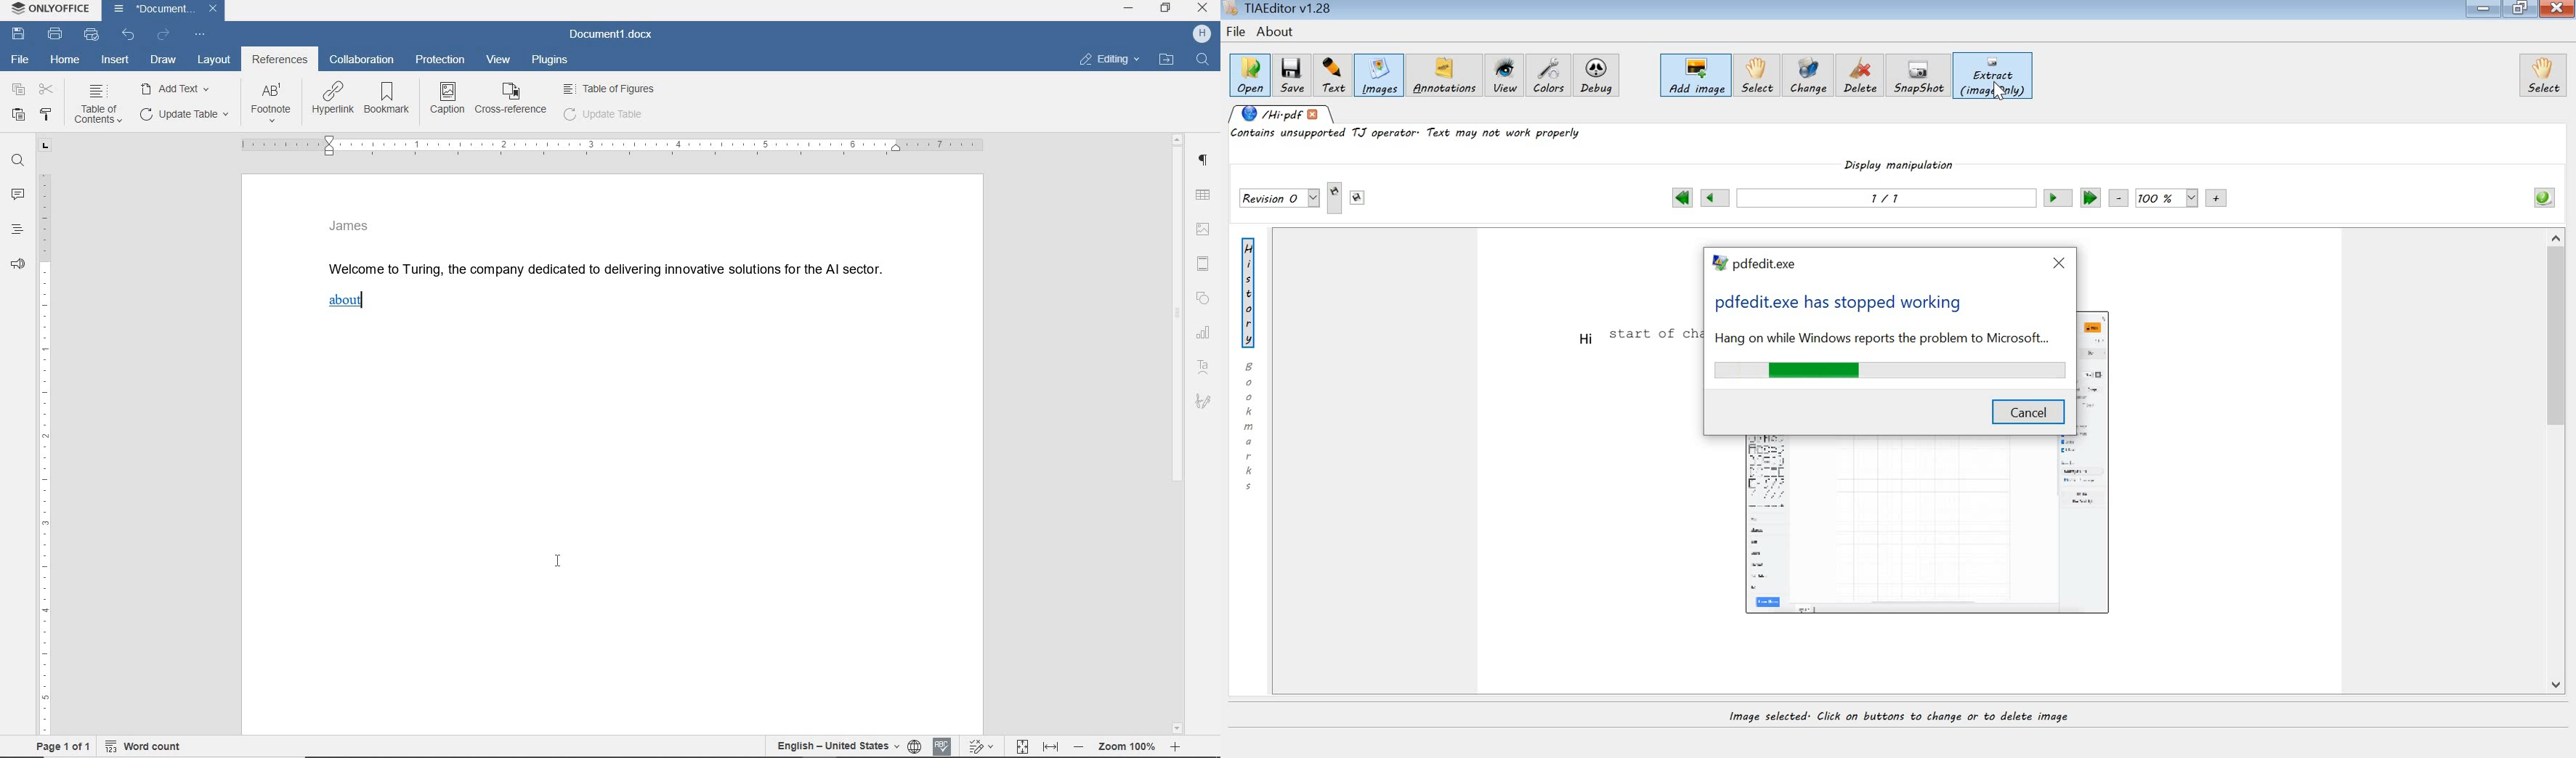 The height and width of the screenshot is (784, 2576). I want to click on fit topage, so click(1021, 746).